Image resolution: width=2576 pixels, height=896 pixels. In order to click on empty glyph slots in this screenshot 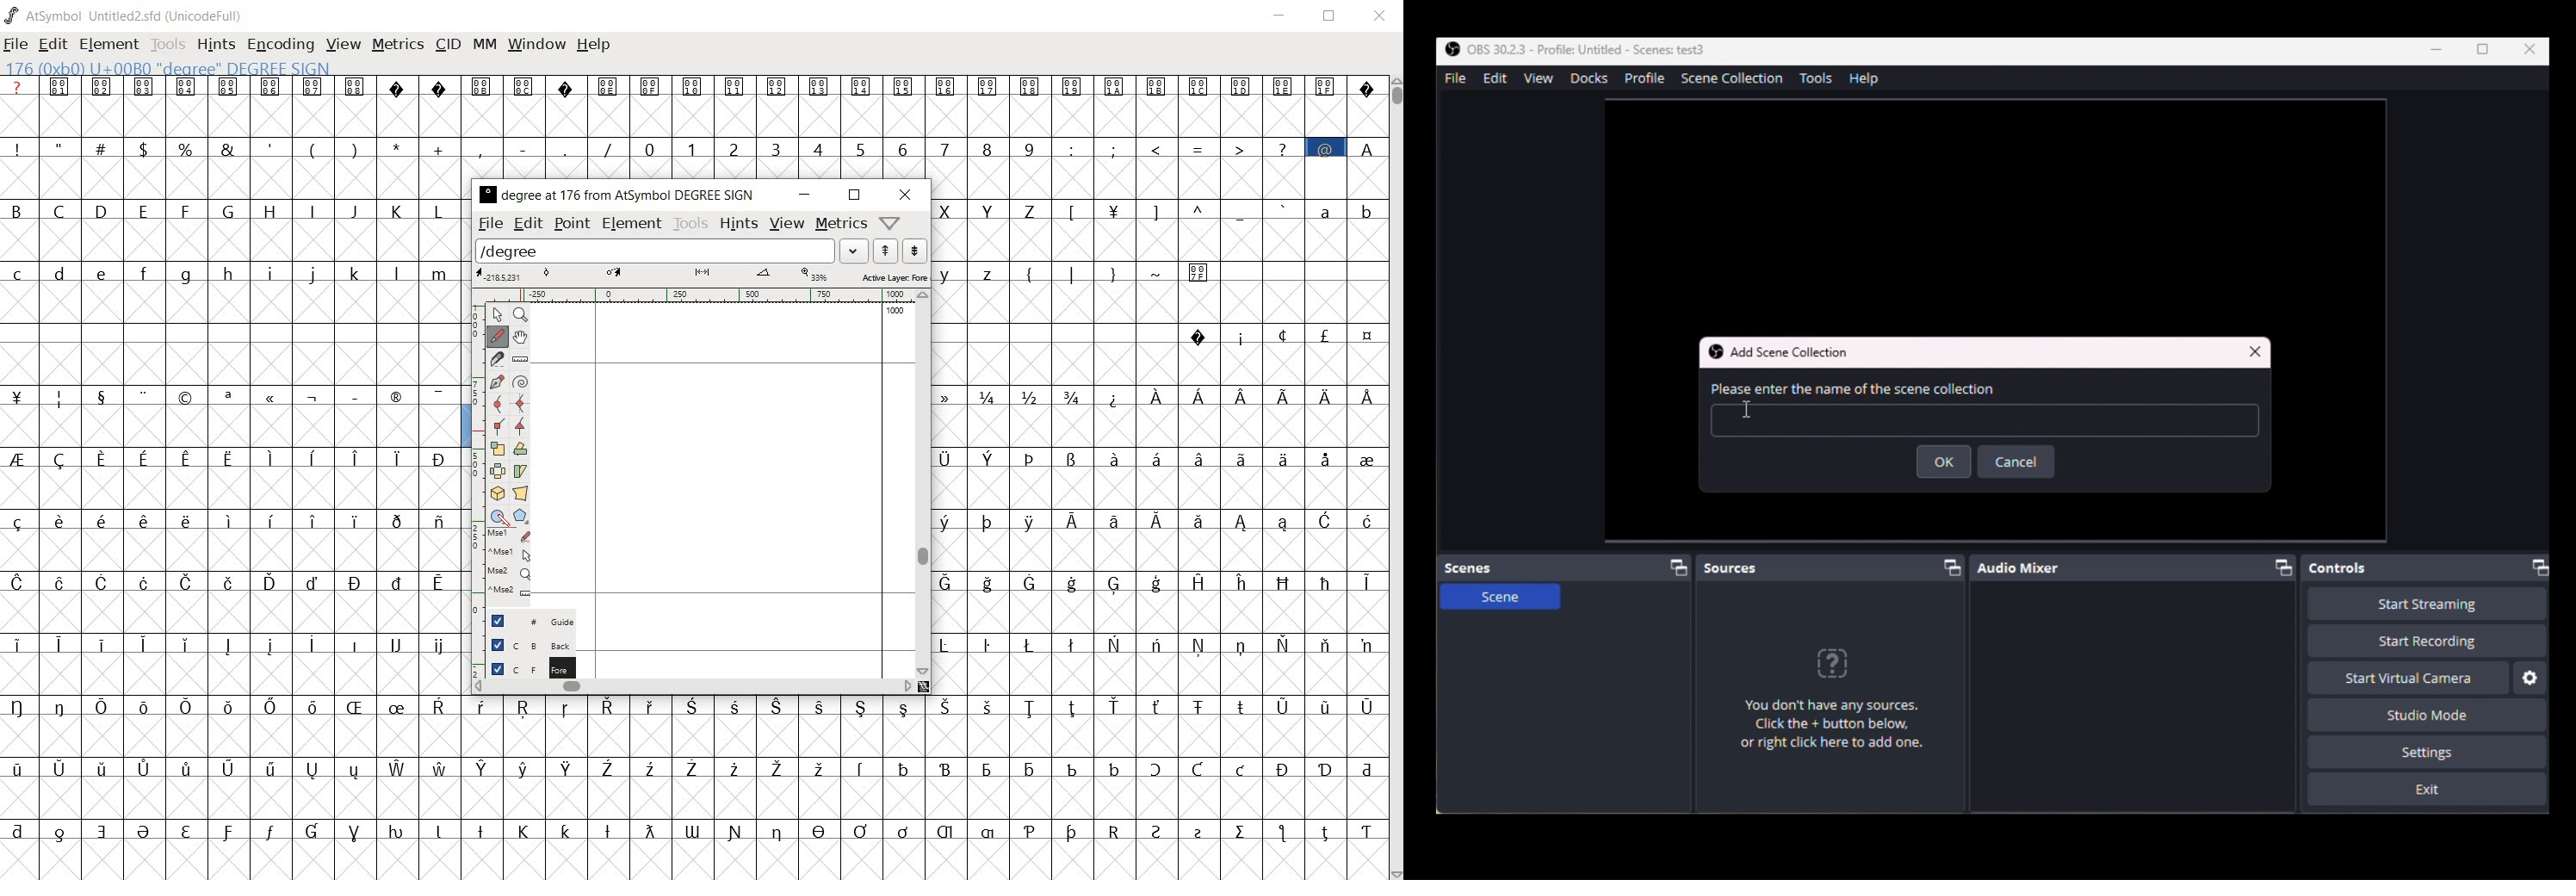, I will do `click(1155, 427)`.